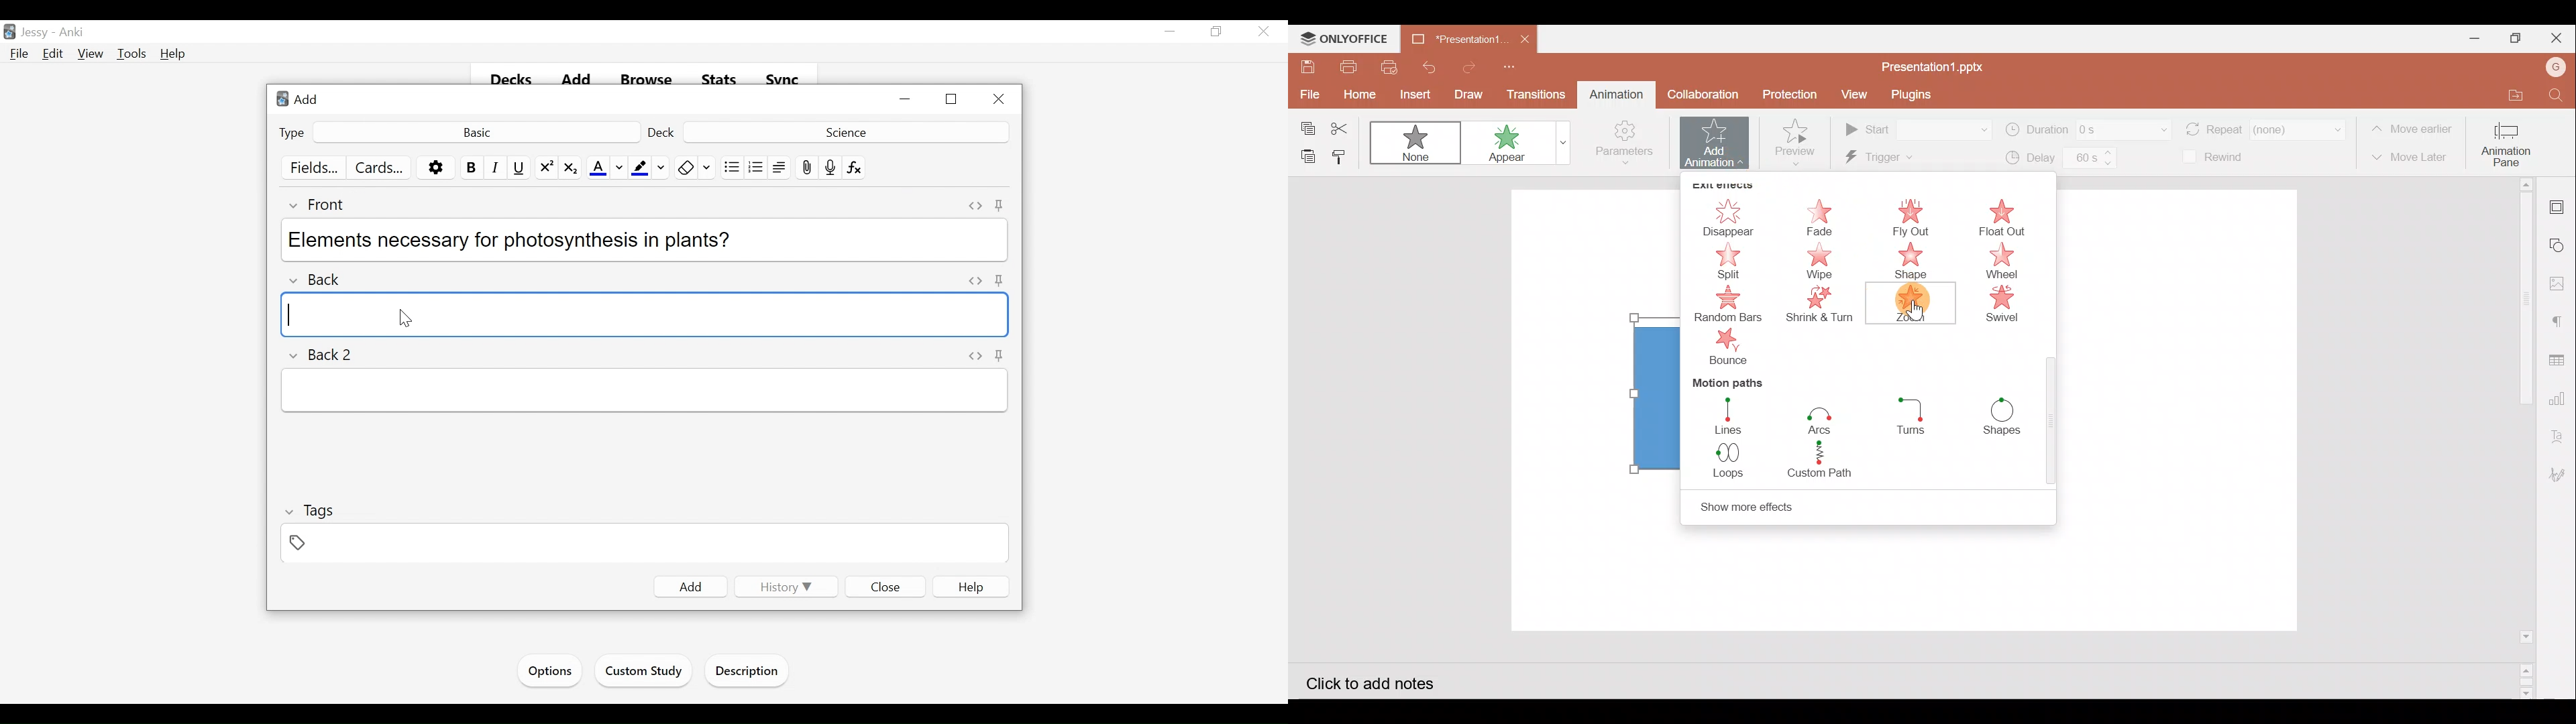 Image resolution: width=2576 pixels, height=728 pixels. Describe the element at coordinates (1170, 32) in the screenshot. I see `minimize` at that location.